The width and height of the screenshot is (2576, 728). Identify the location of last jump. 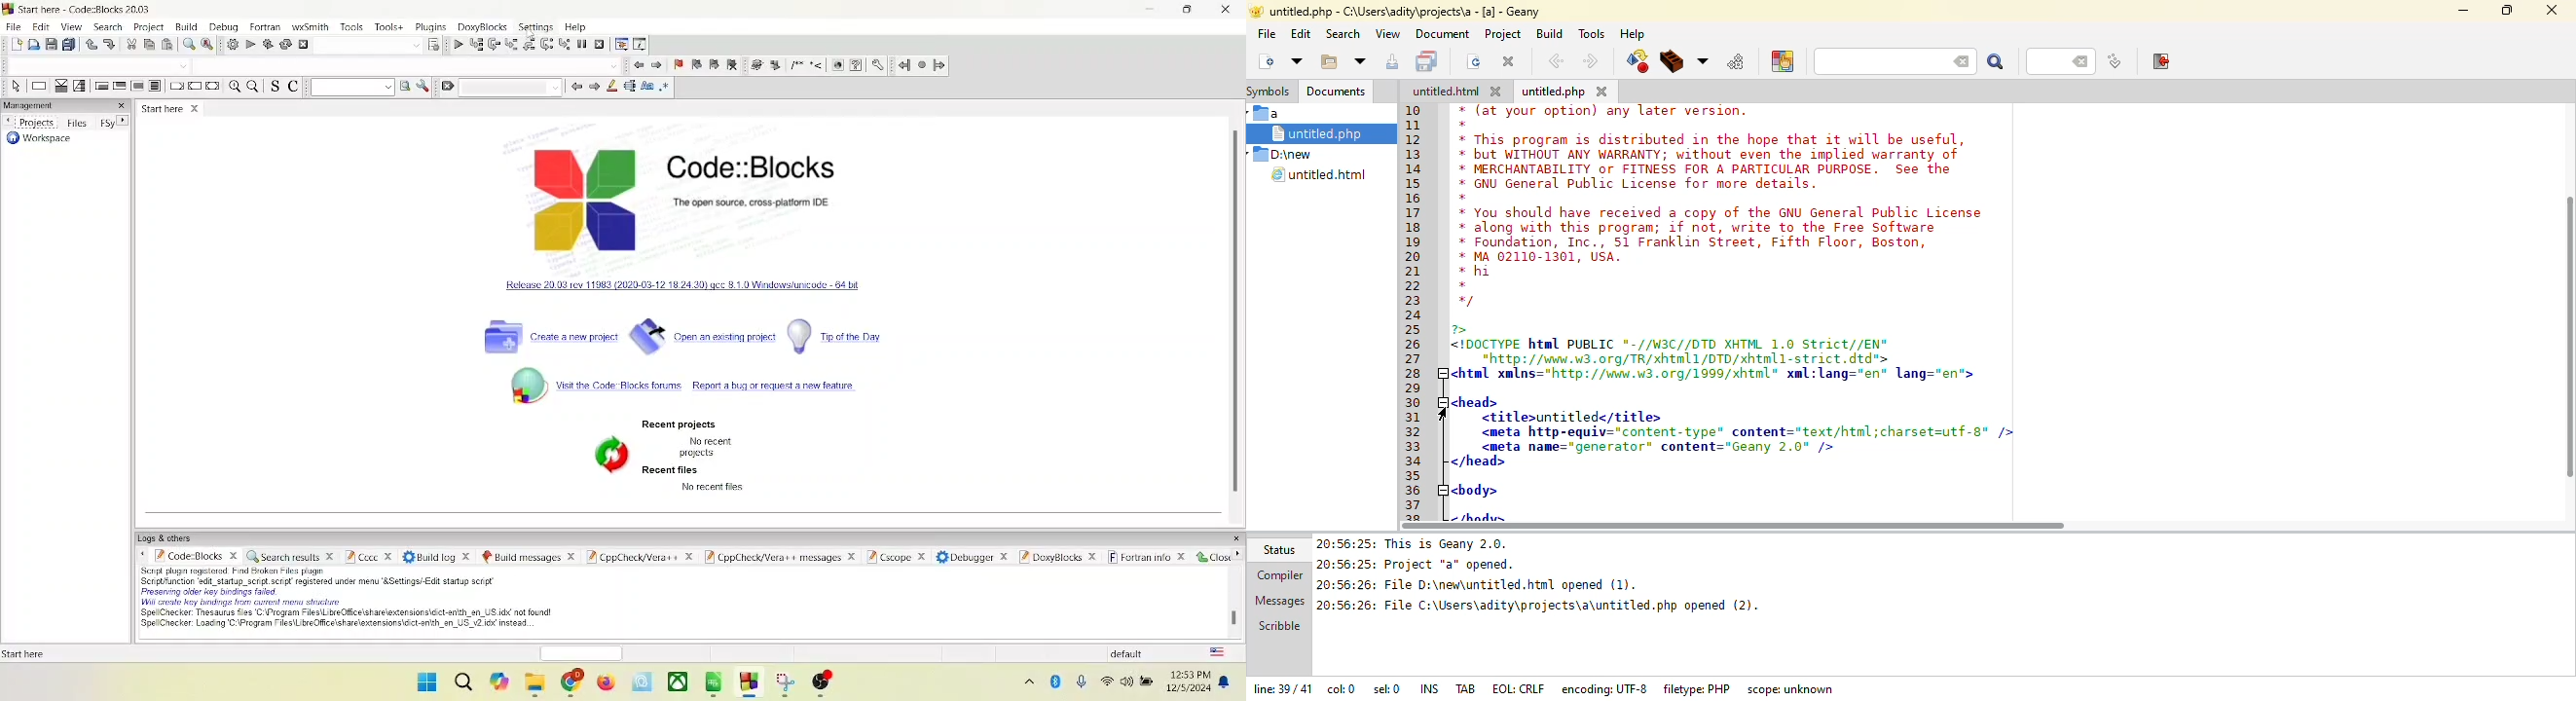
(923, 65).